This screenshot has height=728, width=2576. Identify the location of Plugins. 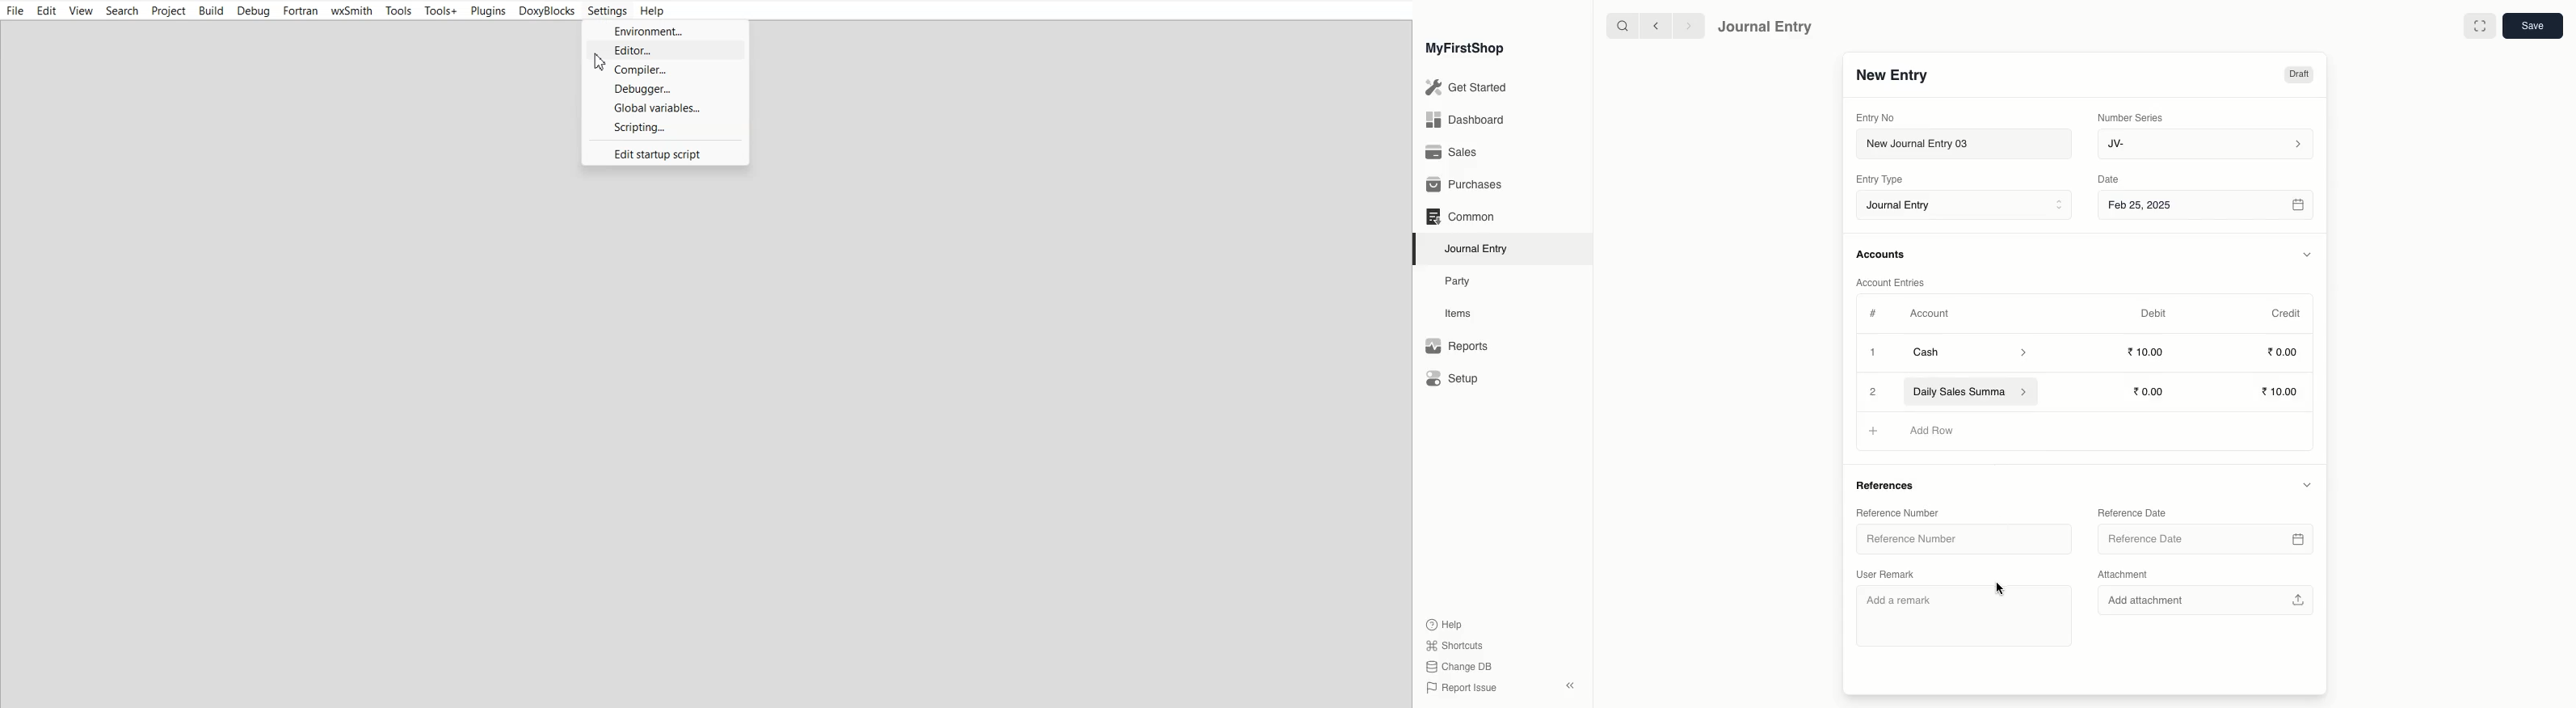
(489, 11).